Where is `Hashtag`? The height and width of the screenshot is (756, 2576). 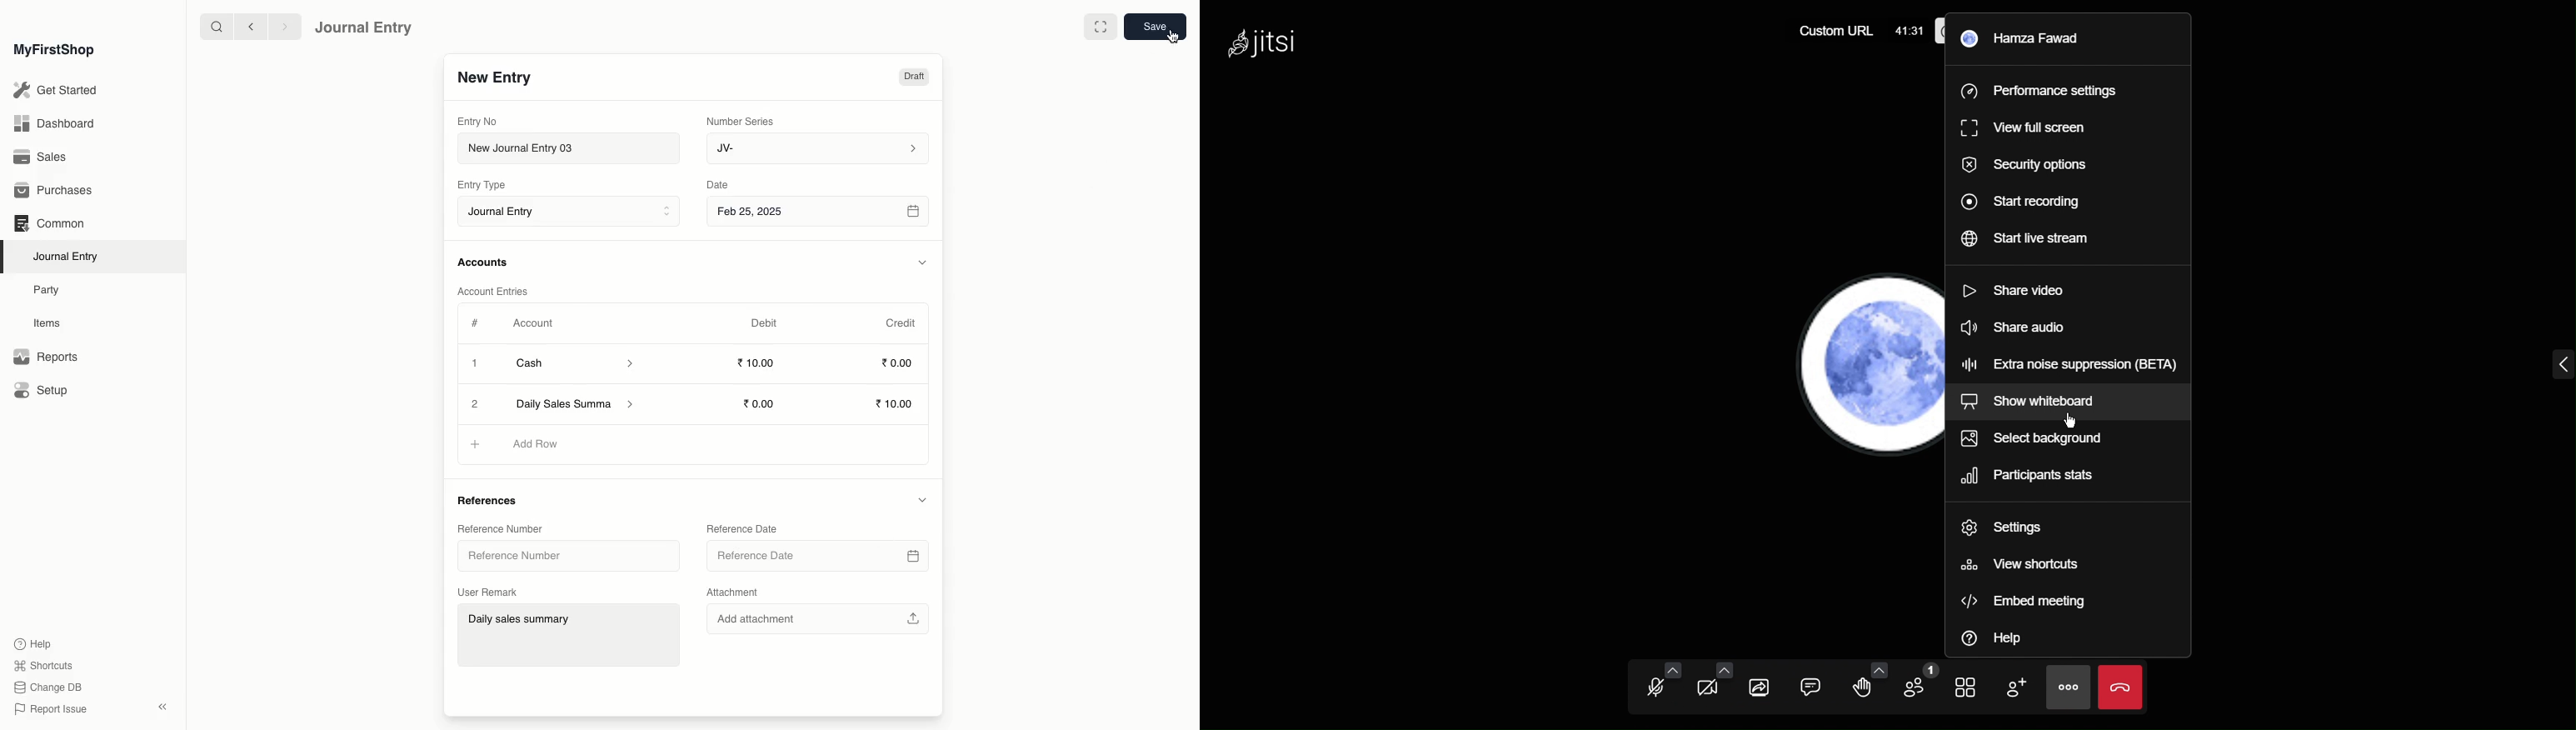
Hashtag is located at coordinates (478, 324).